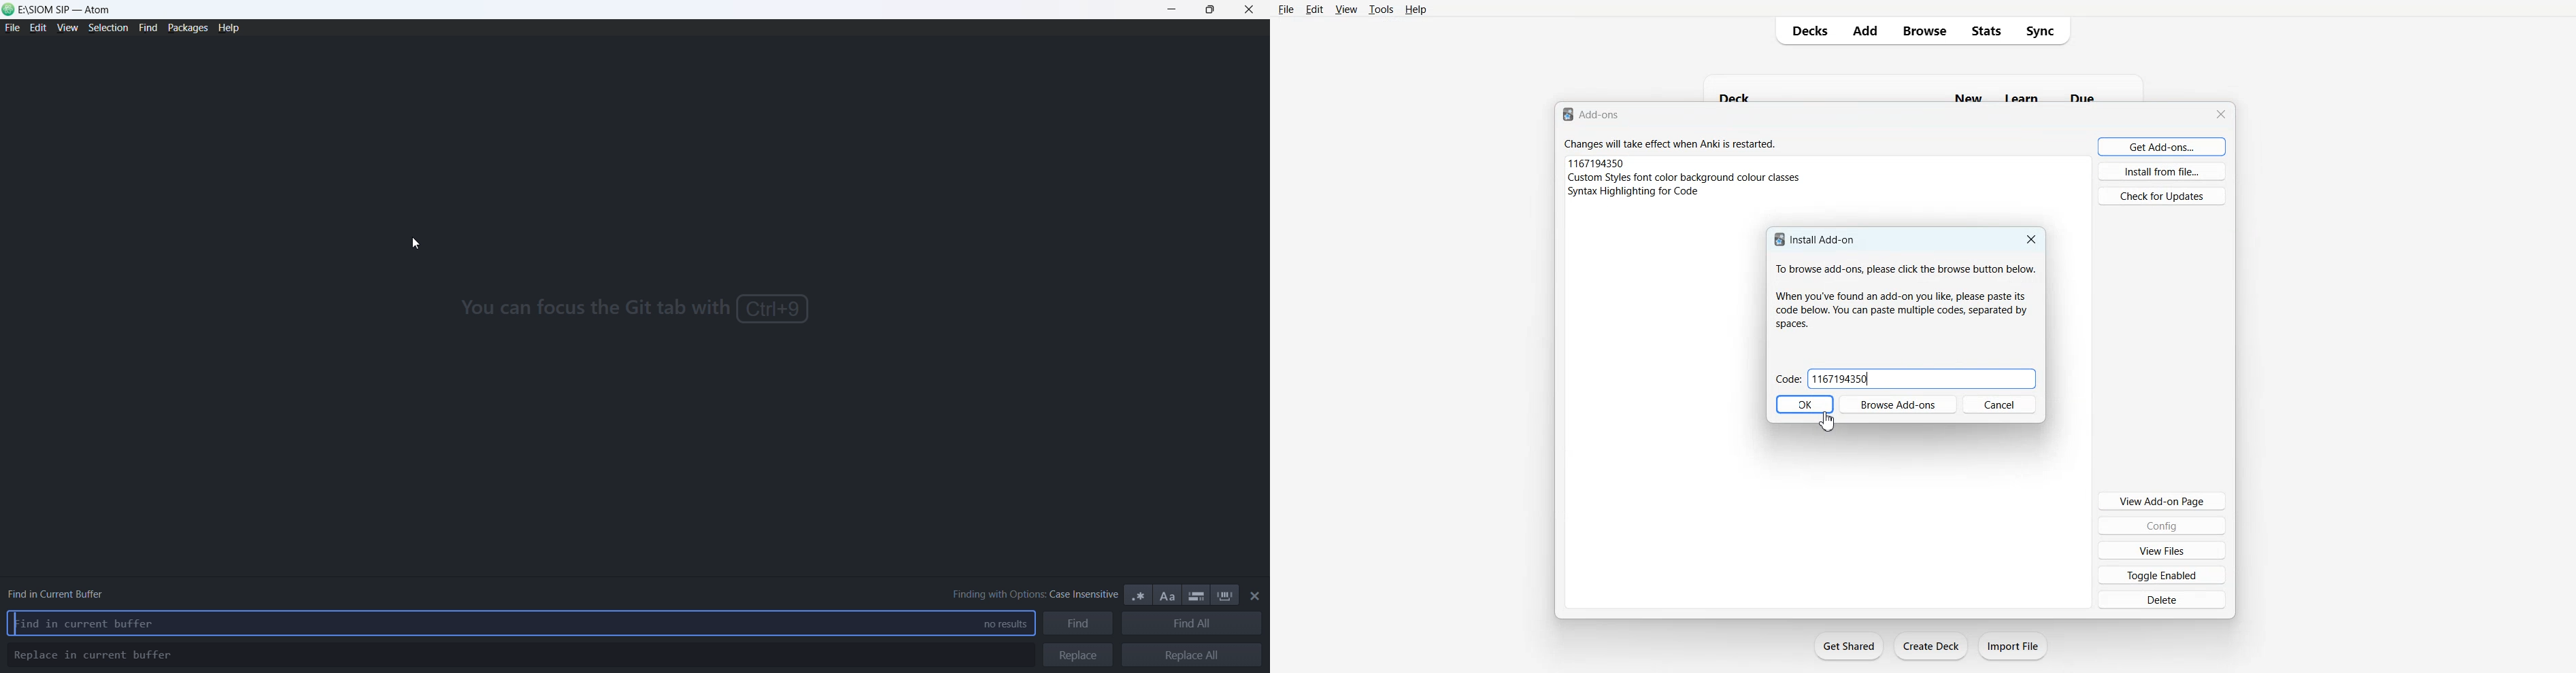  What do you see at coordinates (1925, 31) in the screenshot?
I see `Browse` at bounding box center [1925, 31].